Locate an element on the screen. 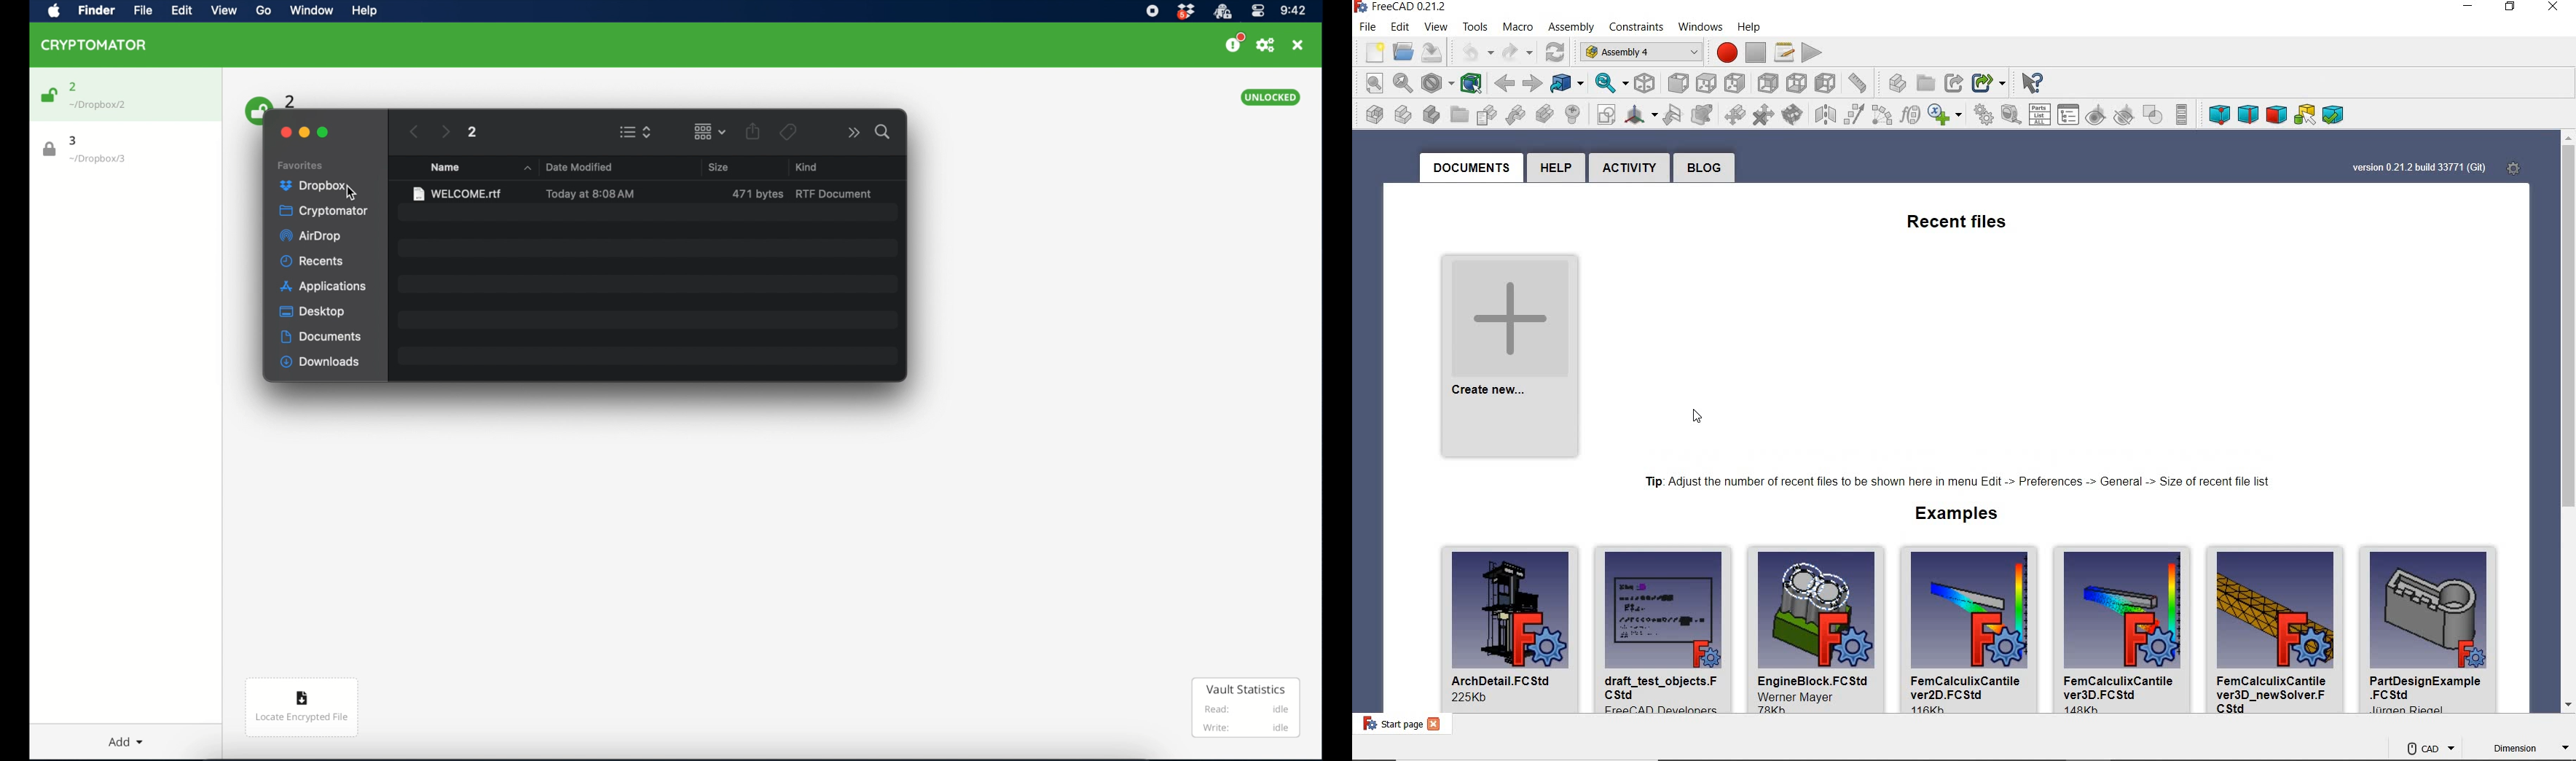 The width and height of the screenshot is (2576, 784). System name is located at coordinates (1401, 9).